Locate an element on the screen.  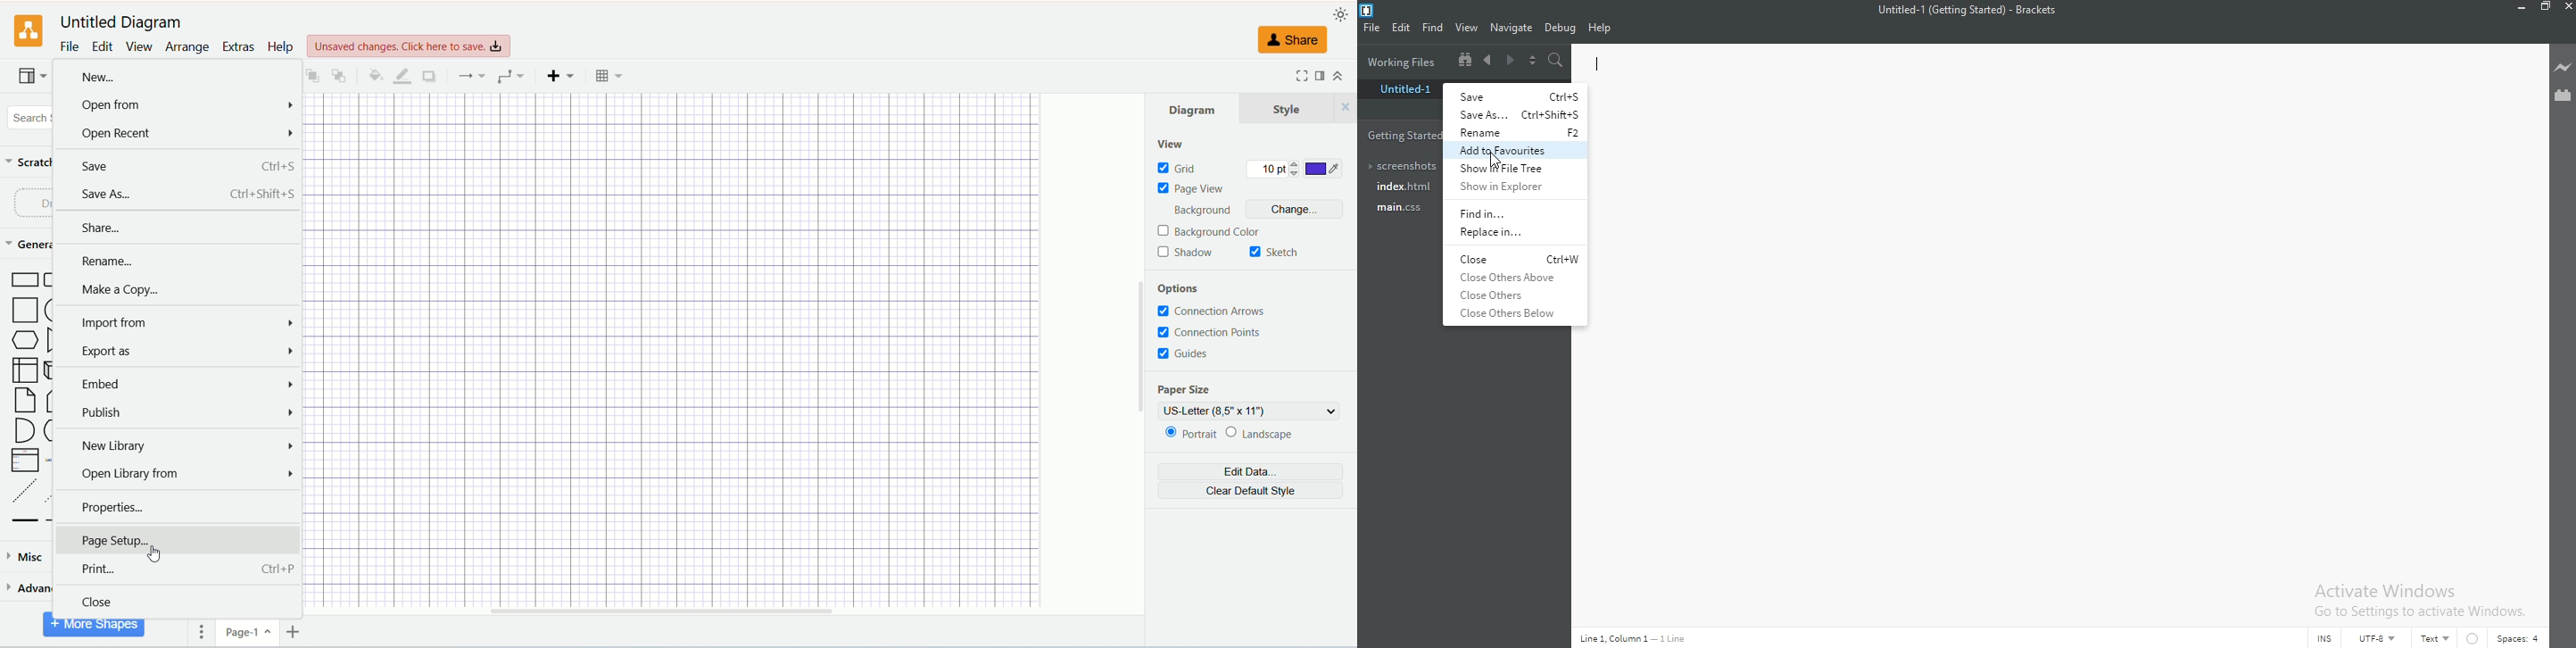
guides is located at coordinates (1185, 353).